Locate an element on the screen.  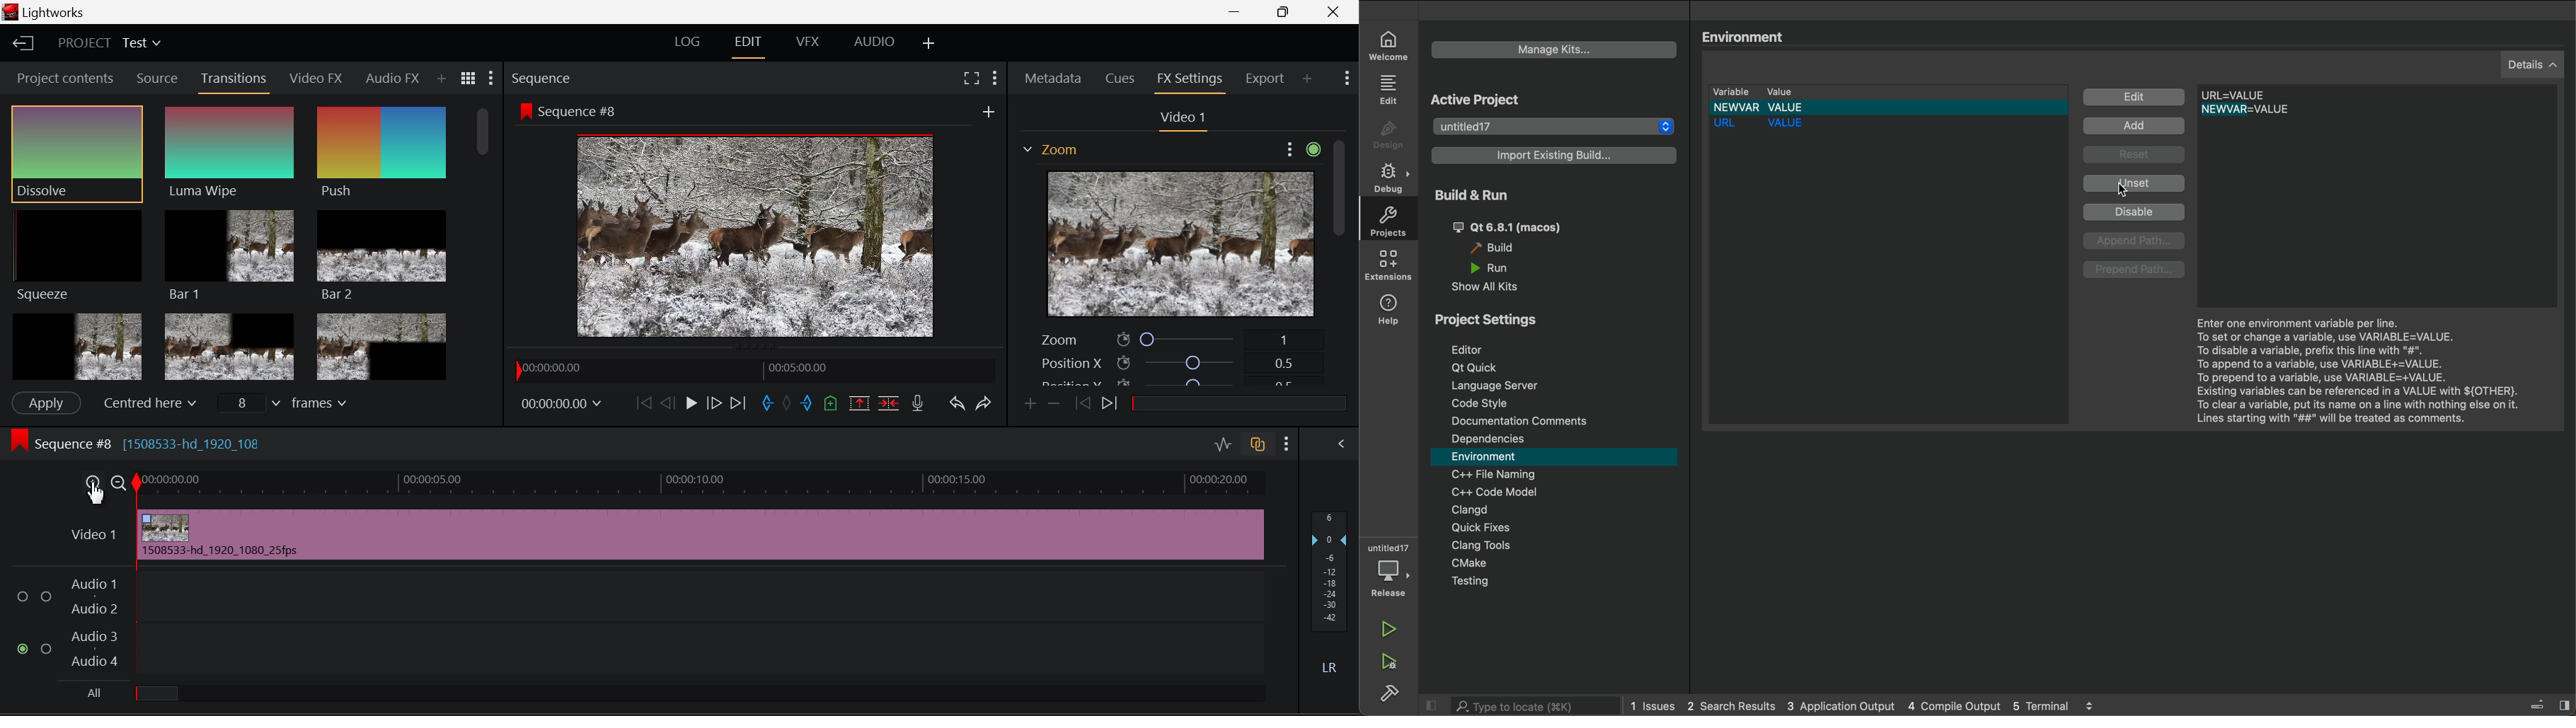
Audio FX is located at coordinates (393, 79).